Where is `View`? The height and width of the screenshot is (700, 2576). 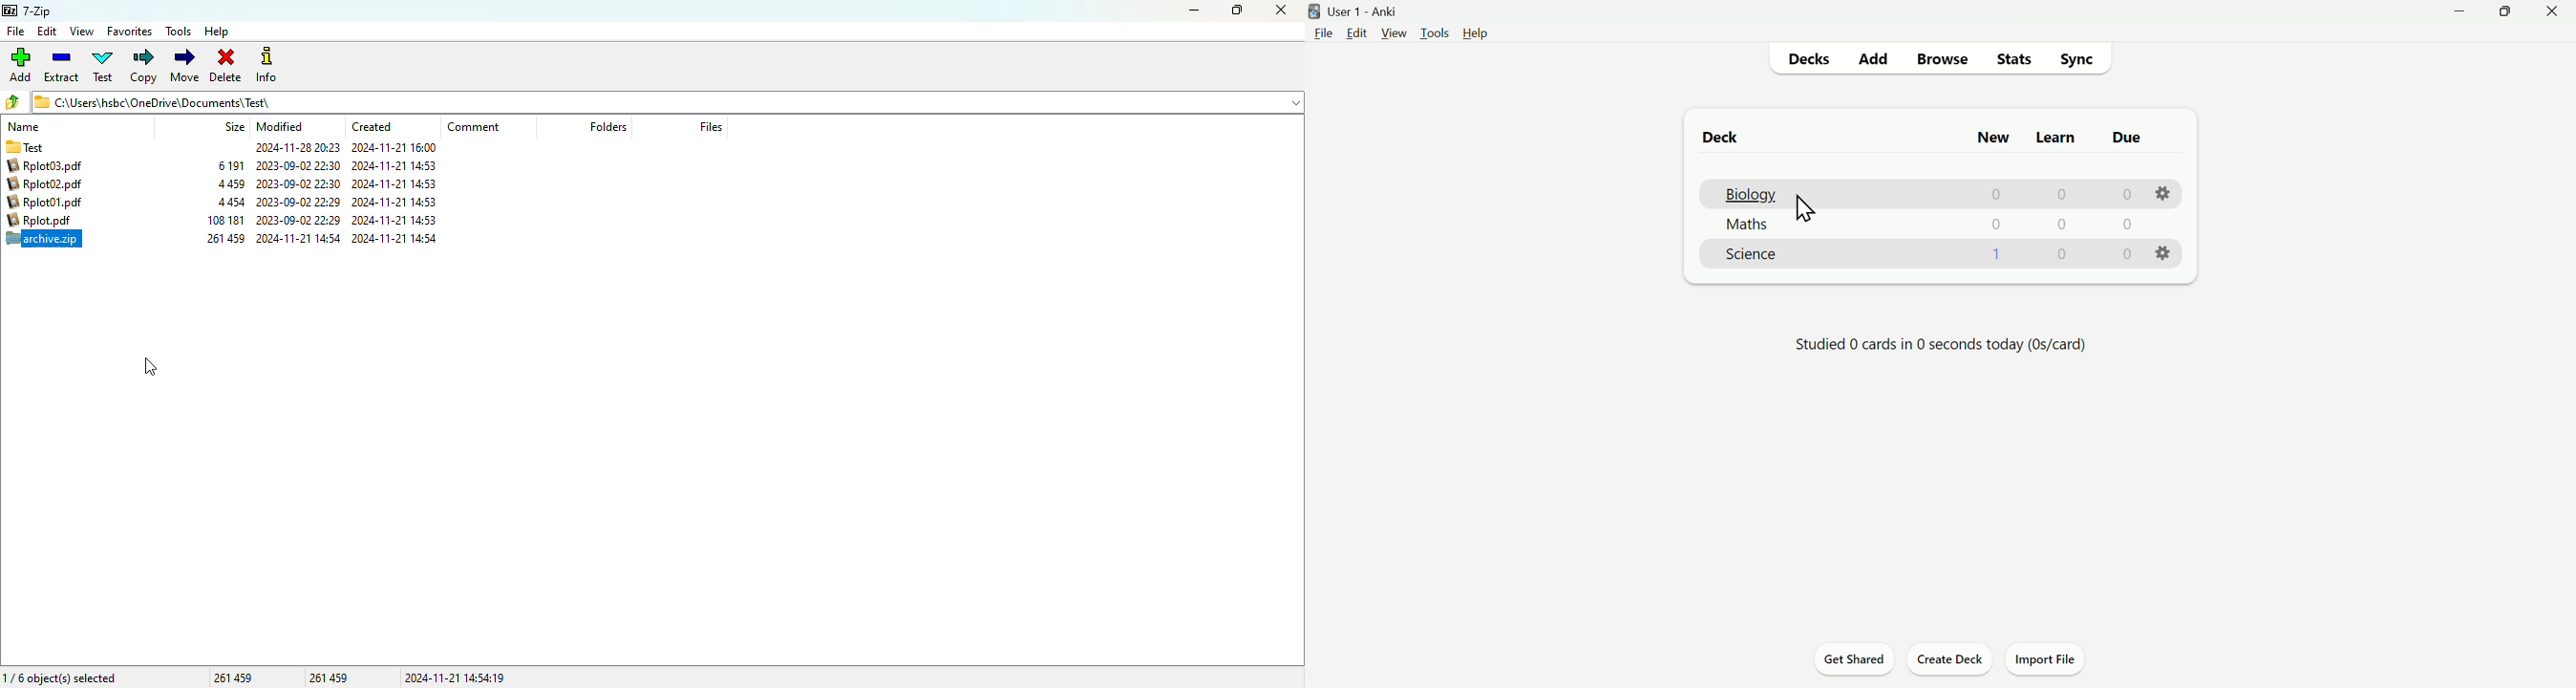 View is located at coordinates (1393, 32).